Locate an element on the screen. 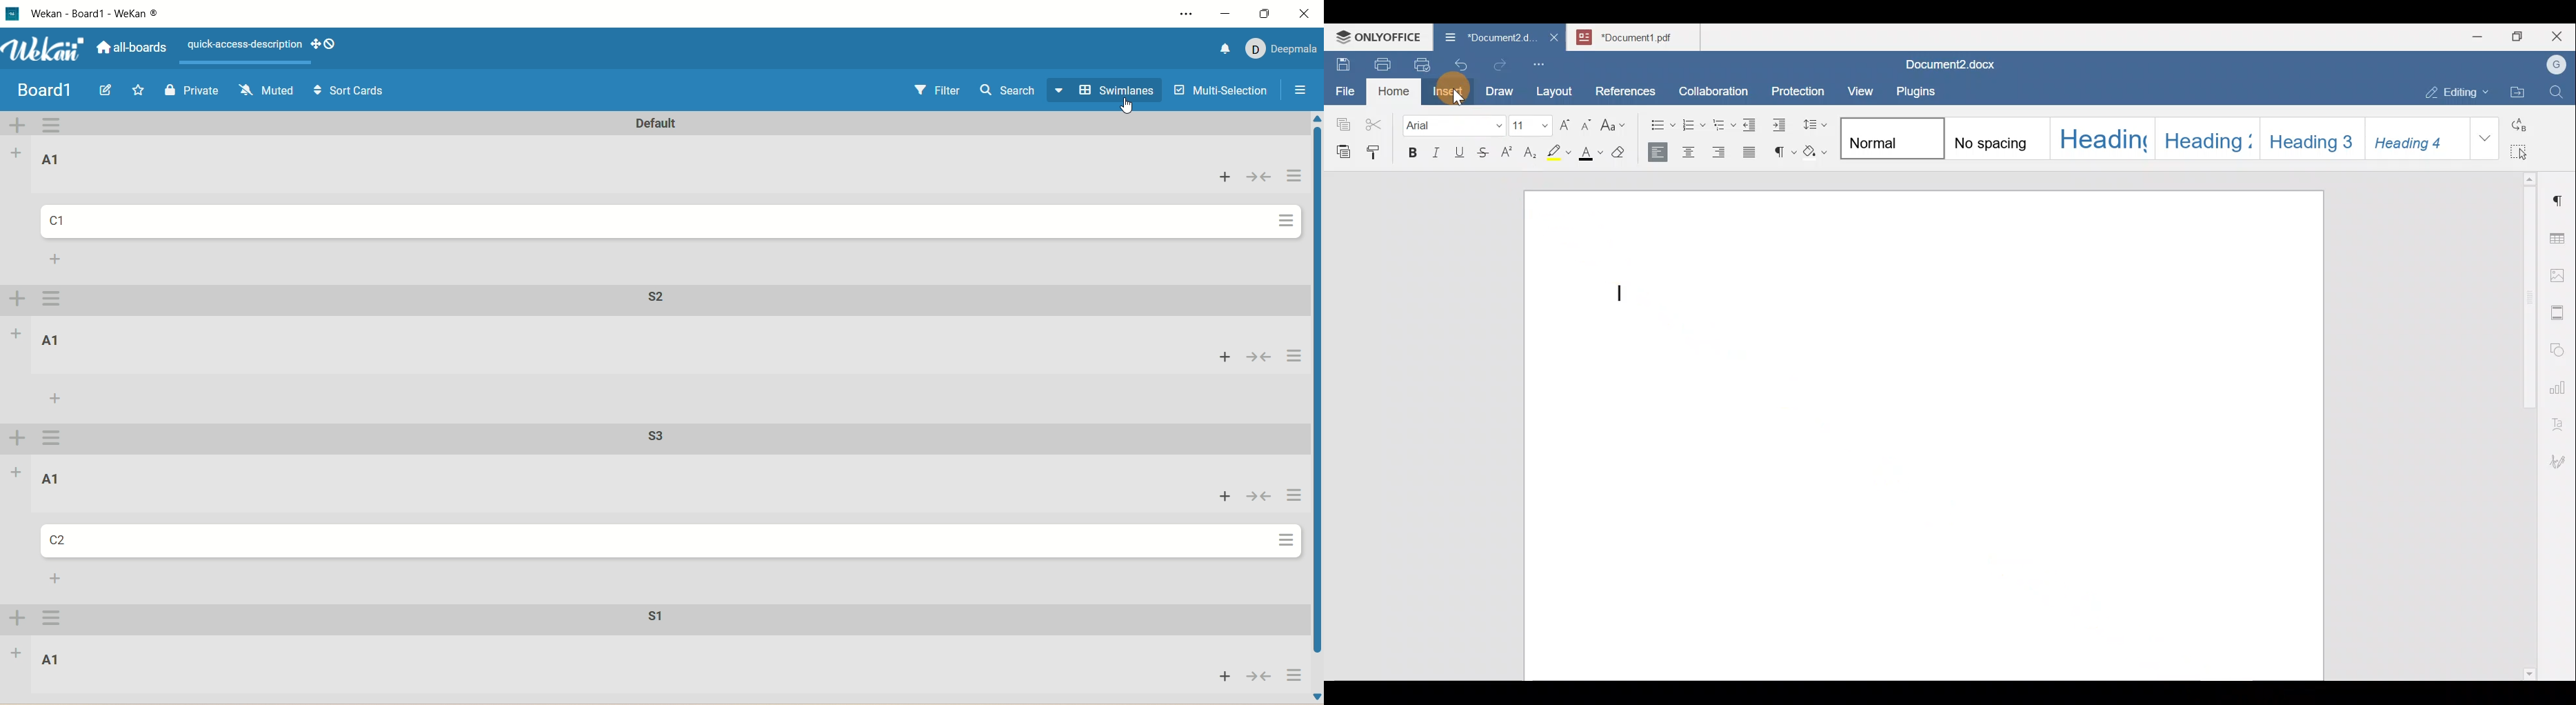  Highlight color is located at coordinates (1559, 151).